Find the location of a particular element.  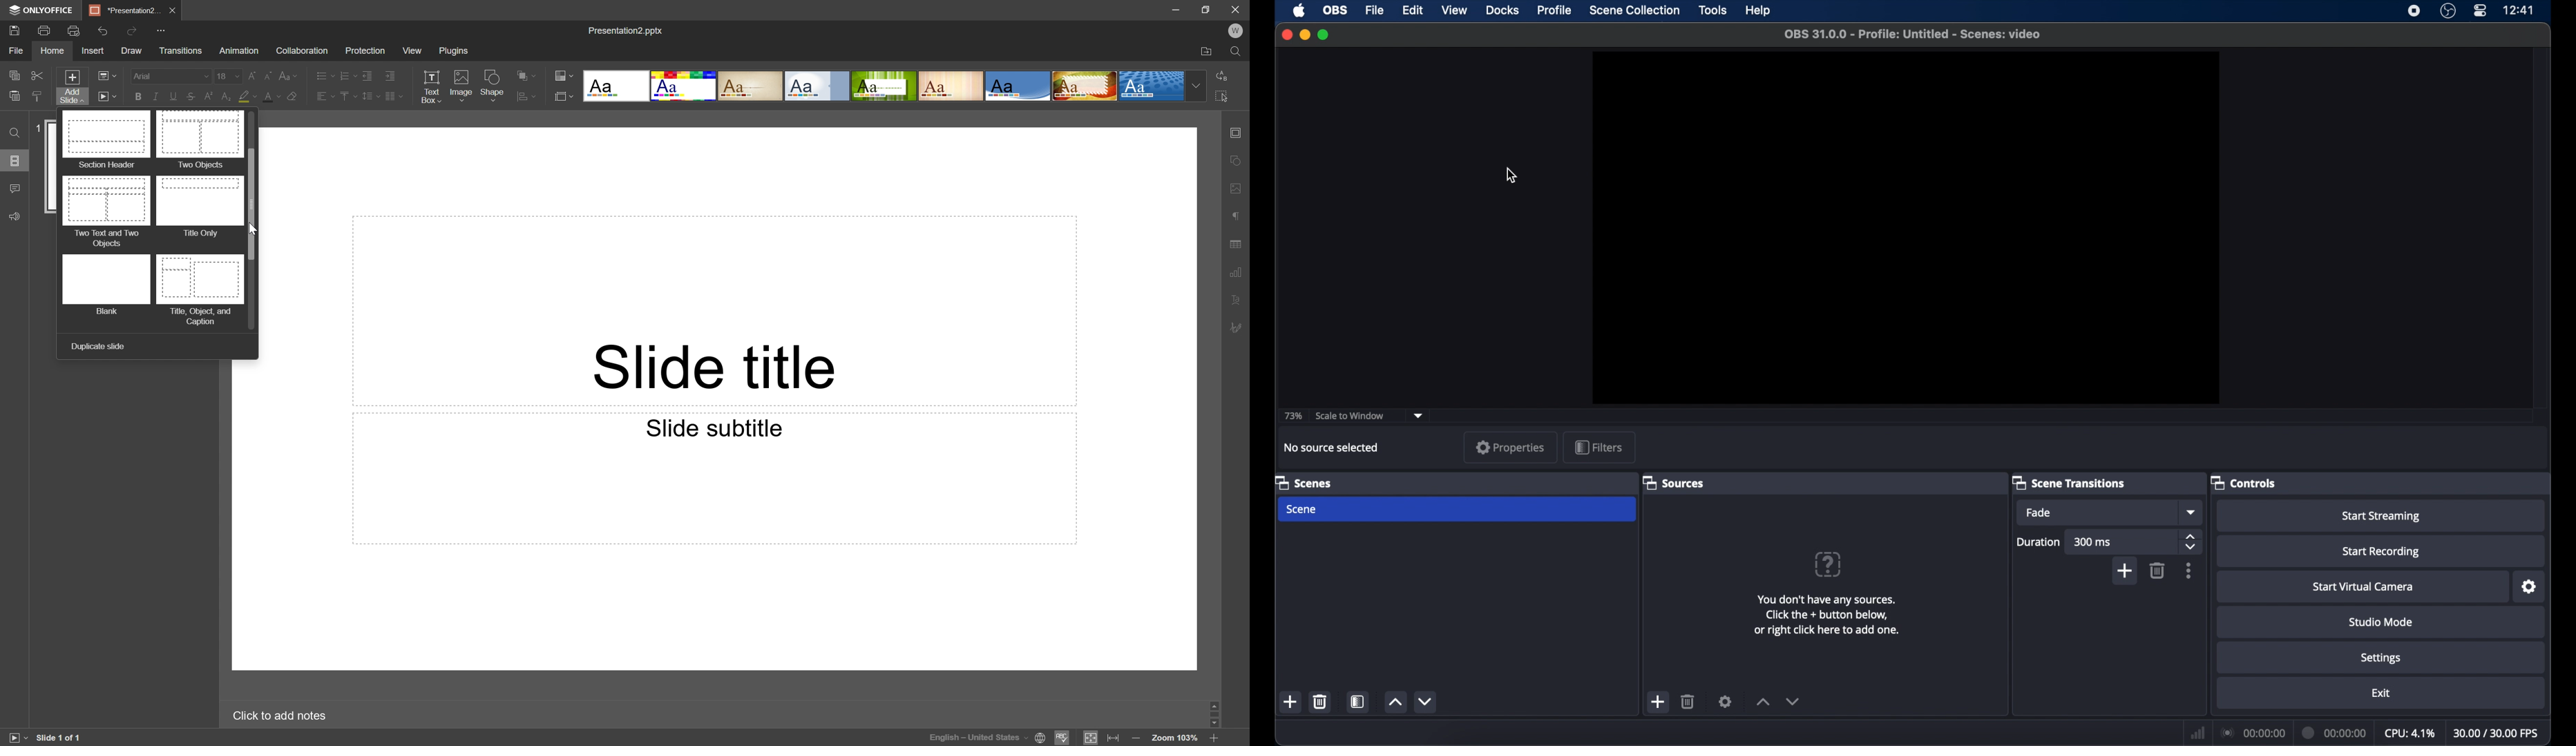

File is located at coordinates (17, 50).